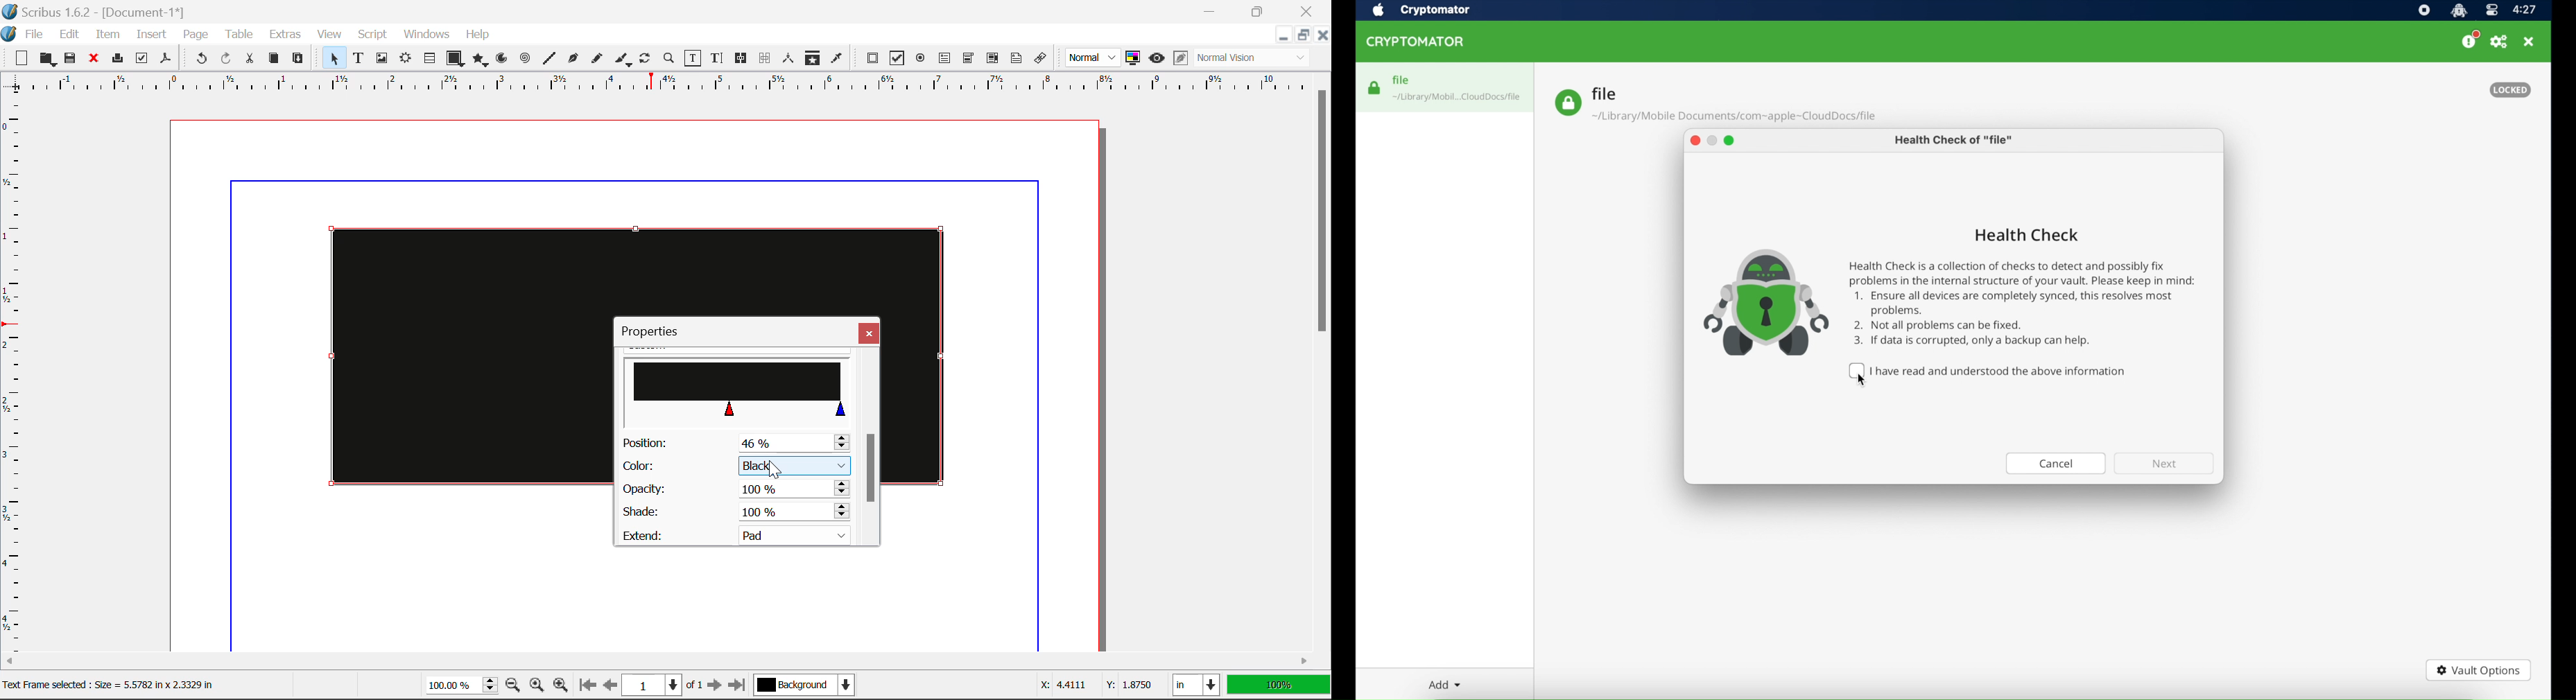  Describe the element at coordinates (646, 58) in the screenshot. I see `Rotate` at that location.